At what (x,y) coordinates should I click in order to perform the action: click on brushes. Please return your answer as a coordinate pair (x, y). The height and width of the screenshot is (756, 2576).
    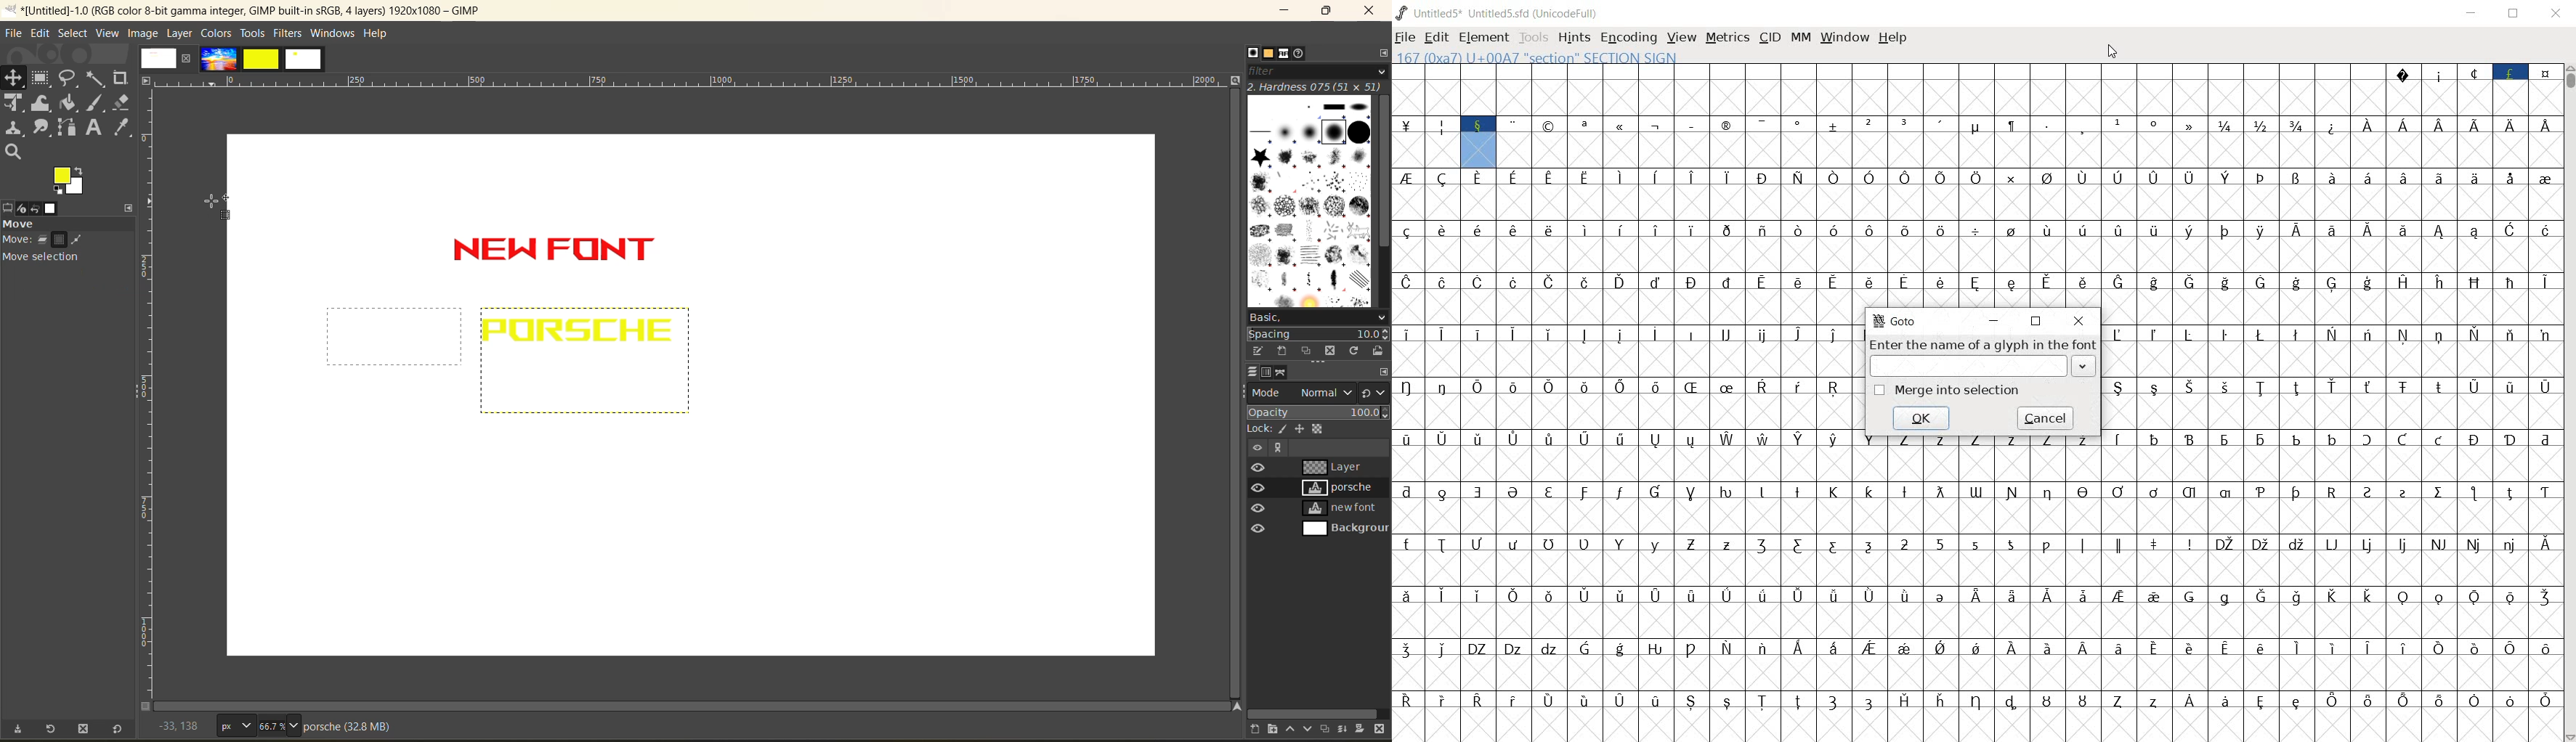
    Looking at the image, I should click on (1309, 202).